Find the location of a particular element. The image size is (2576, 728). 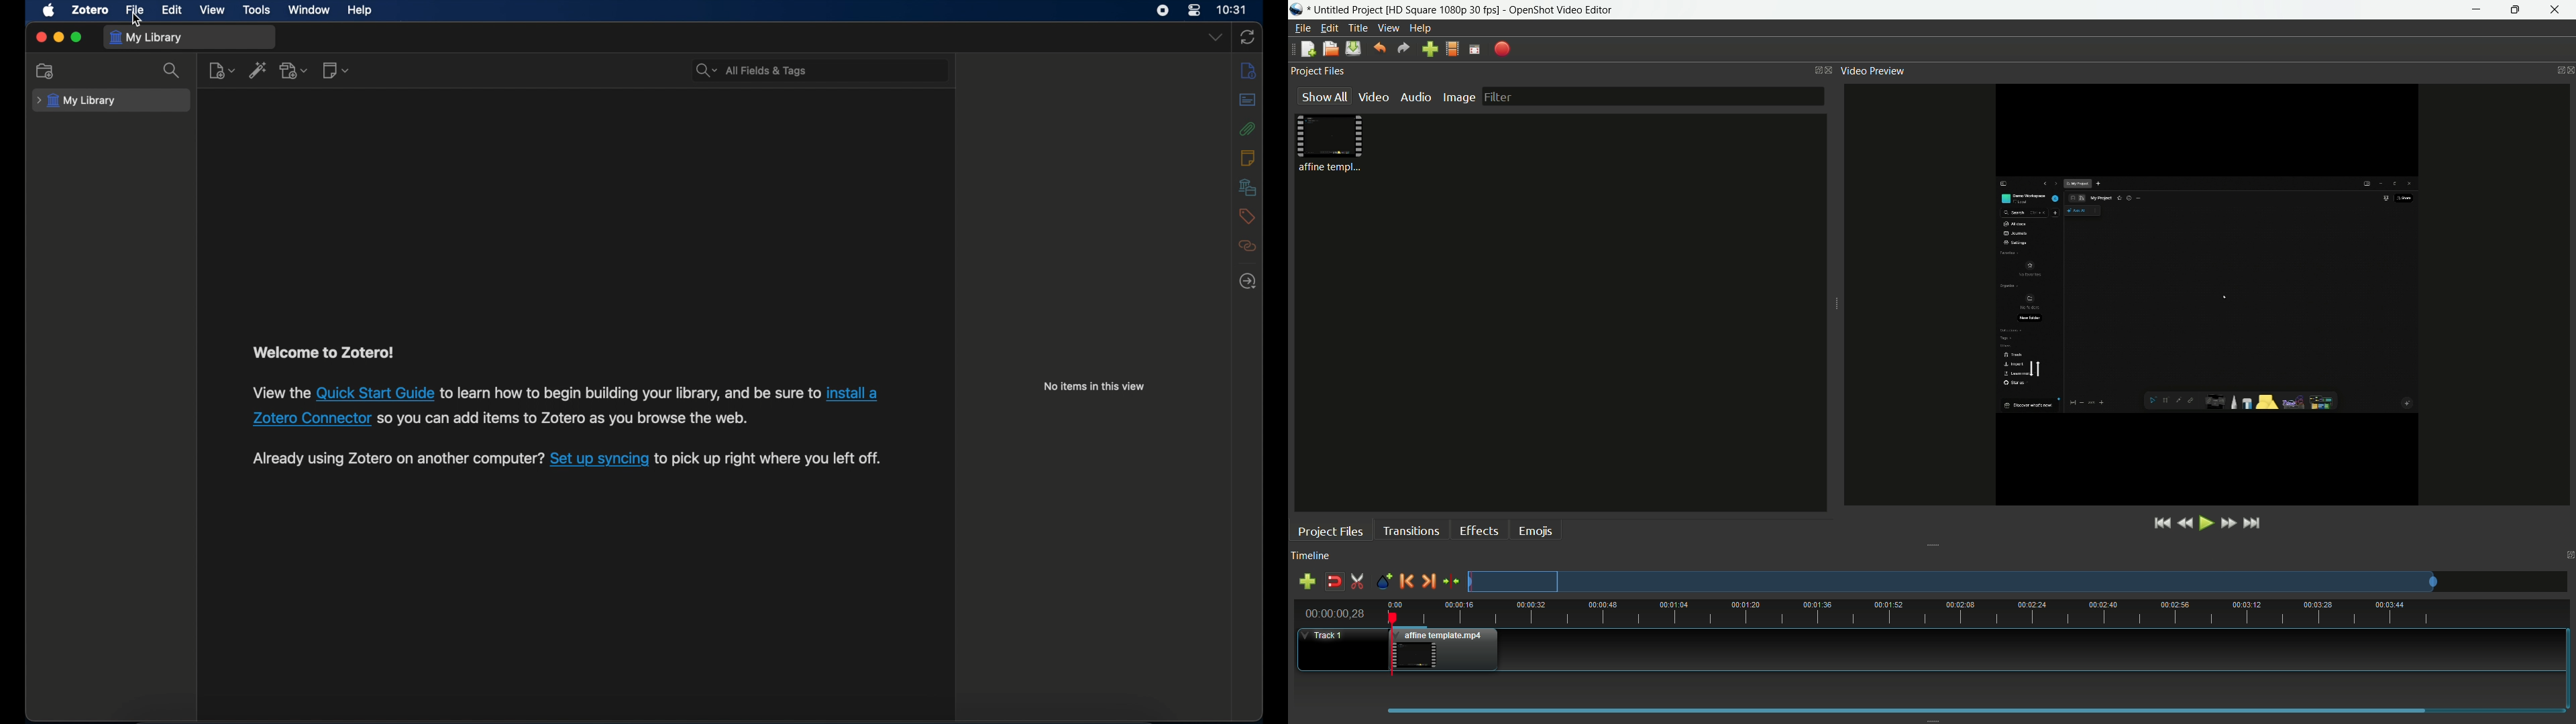

my library is located at coordinates (76, 101).